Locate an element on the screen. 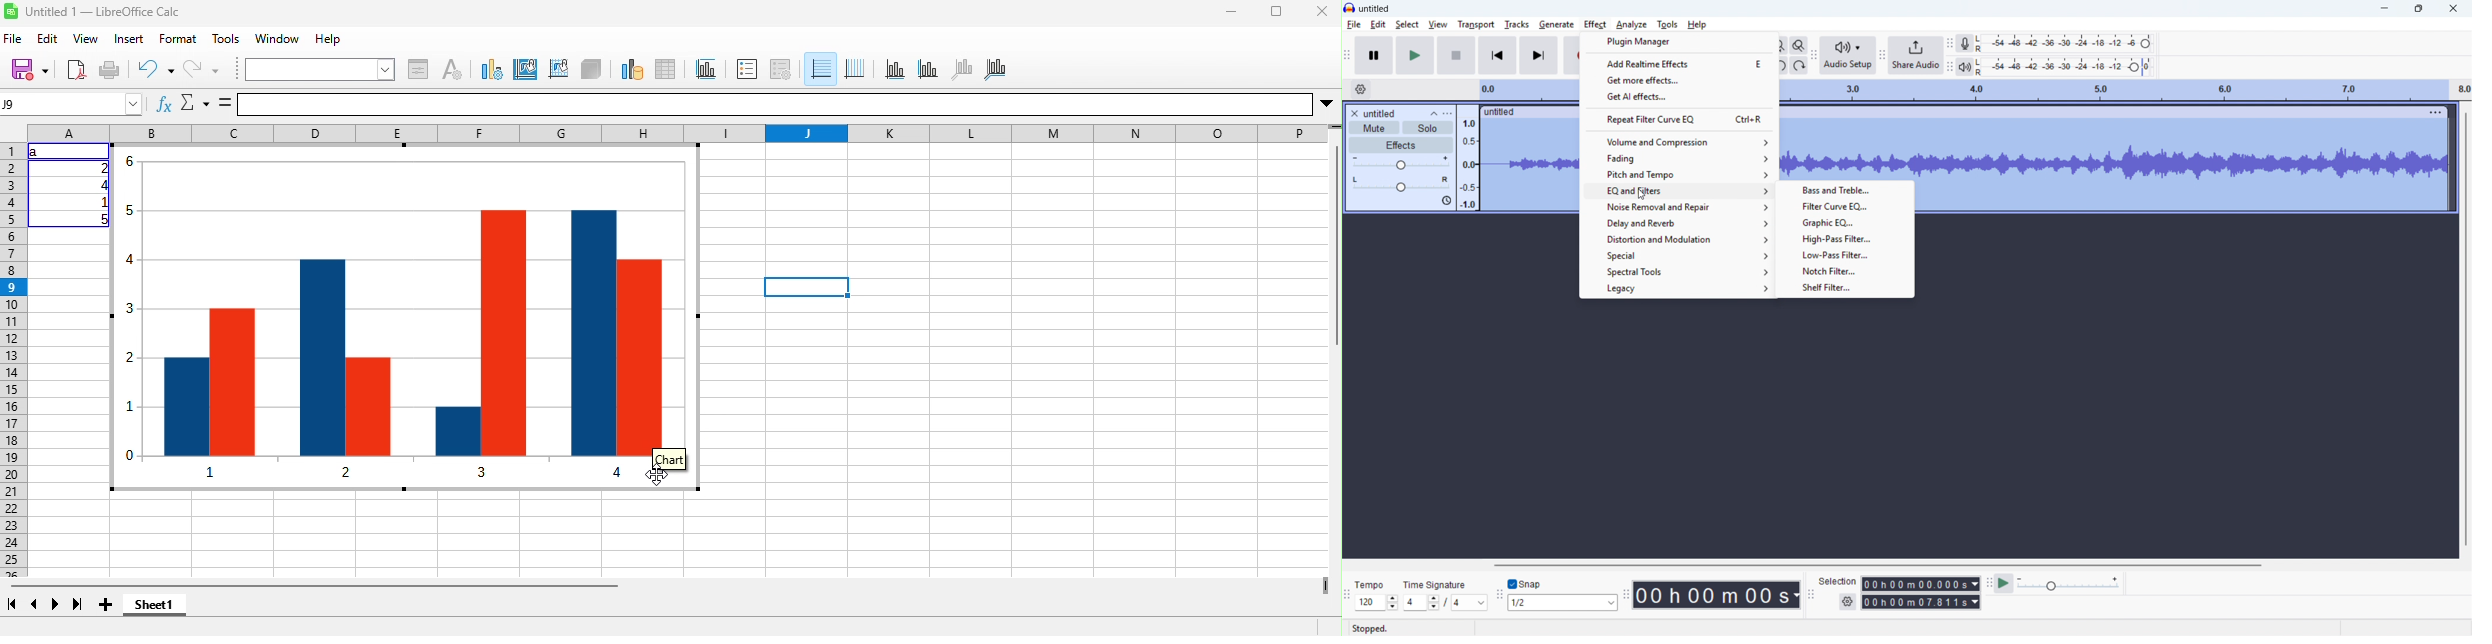 The width and height of the screenshot is (2492, 644). add sheet is located at coordinates (106, 605).